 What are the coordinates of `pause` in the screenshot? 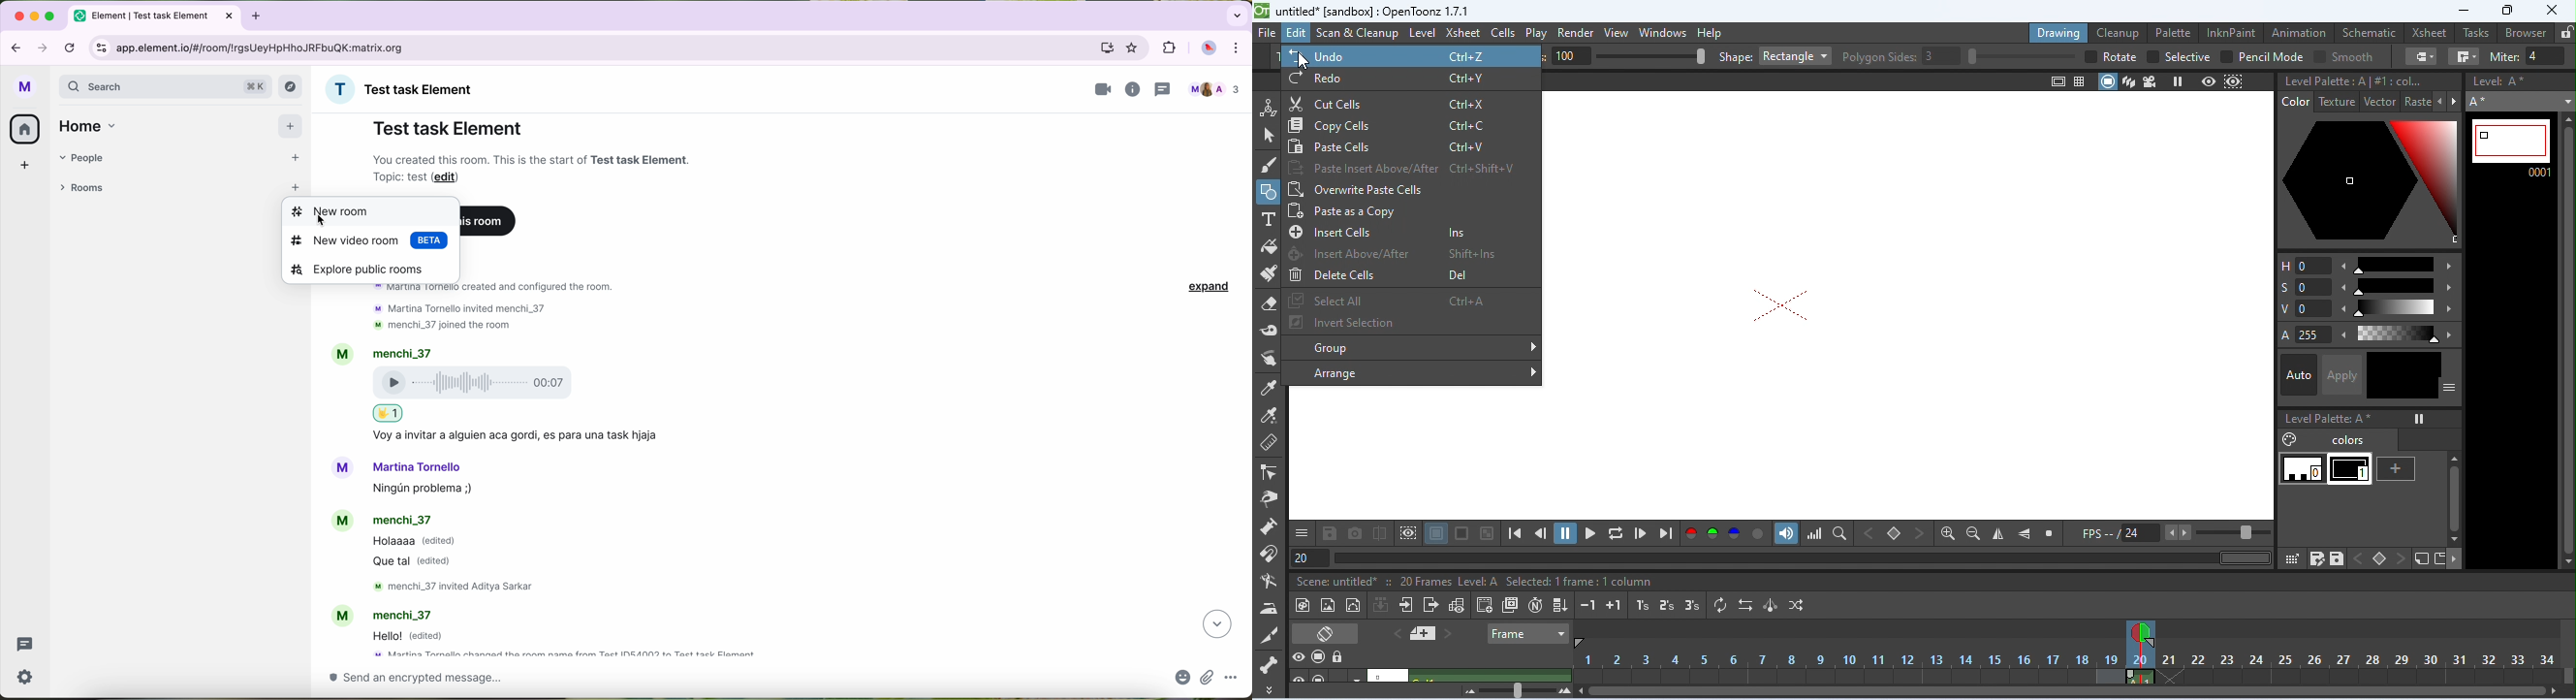 It's located at (1565, 533).